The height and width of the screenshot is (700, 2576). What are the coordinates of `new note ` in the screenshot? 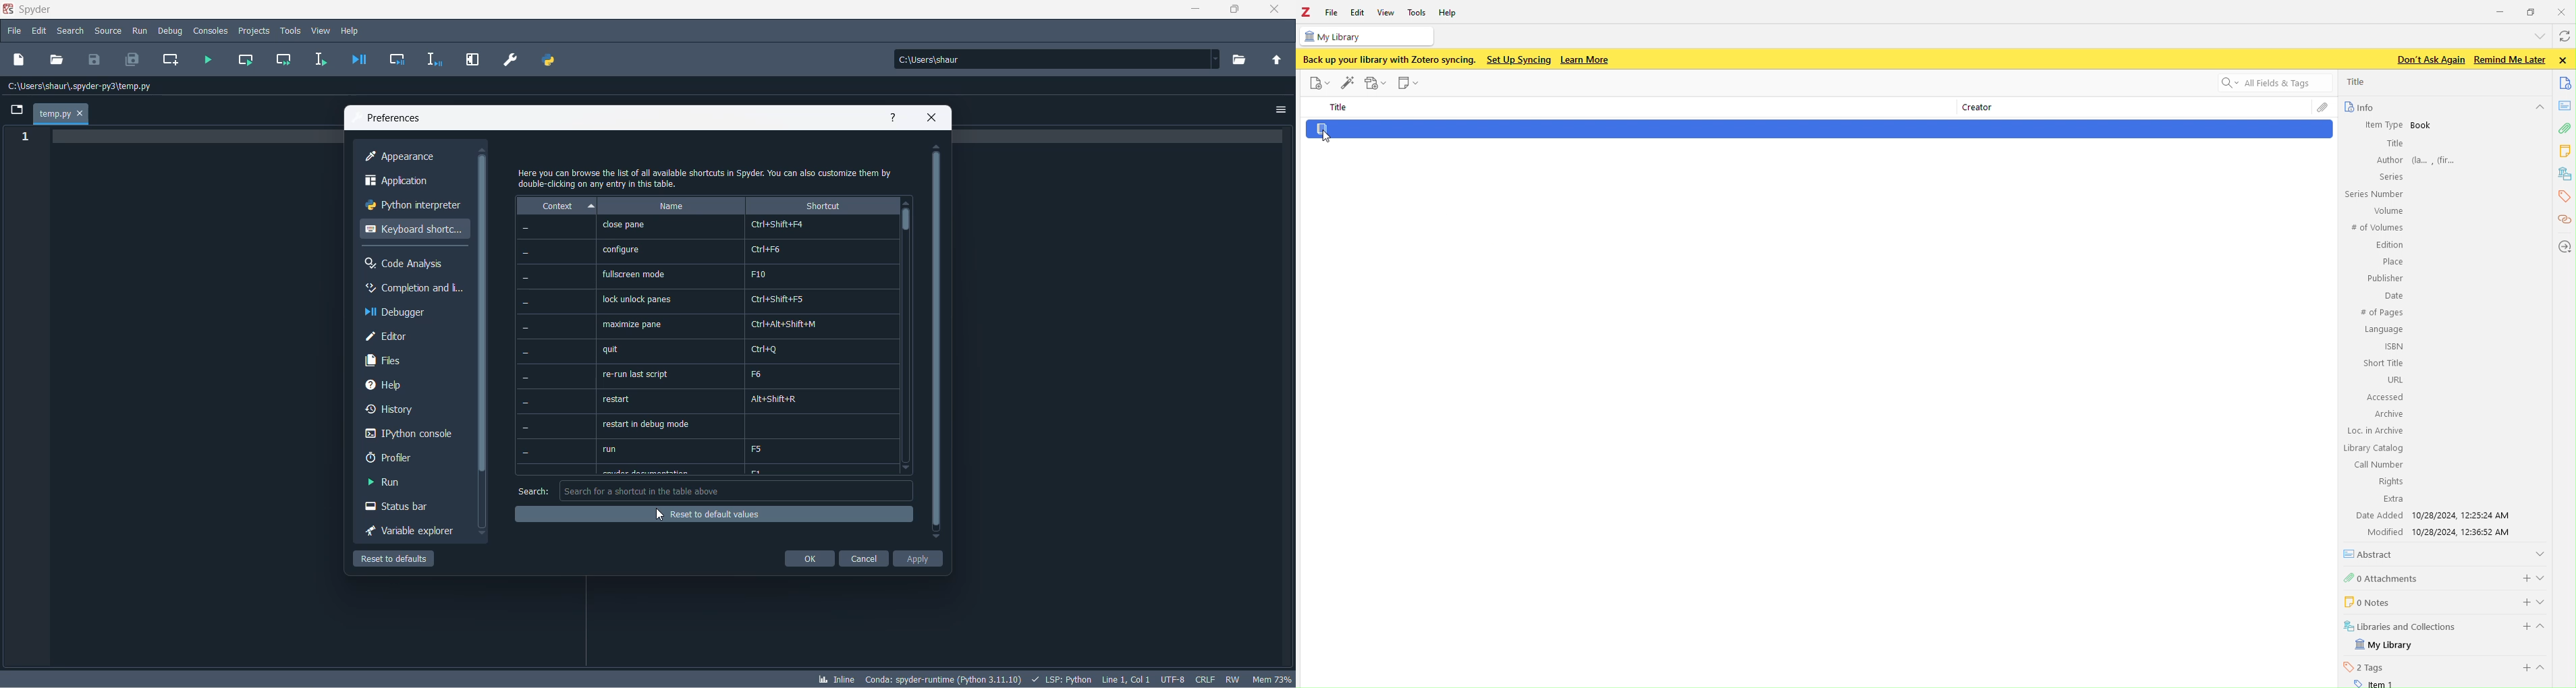 It's located at (1409, 83).